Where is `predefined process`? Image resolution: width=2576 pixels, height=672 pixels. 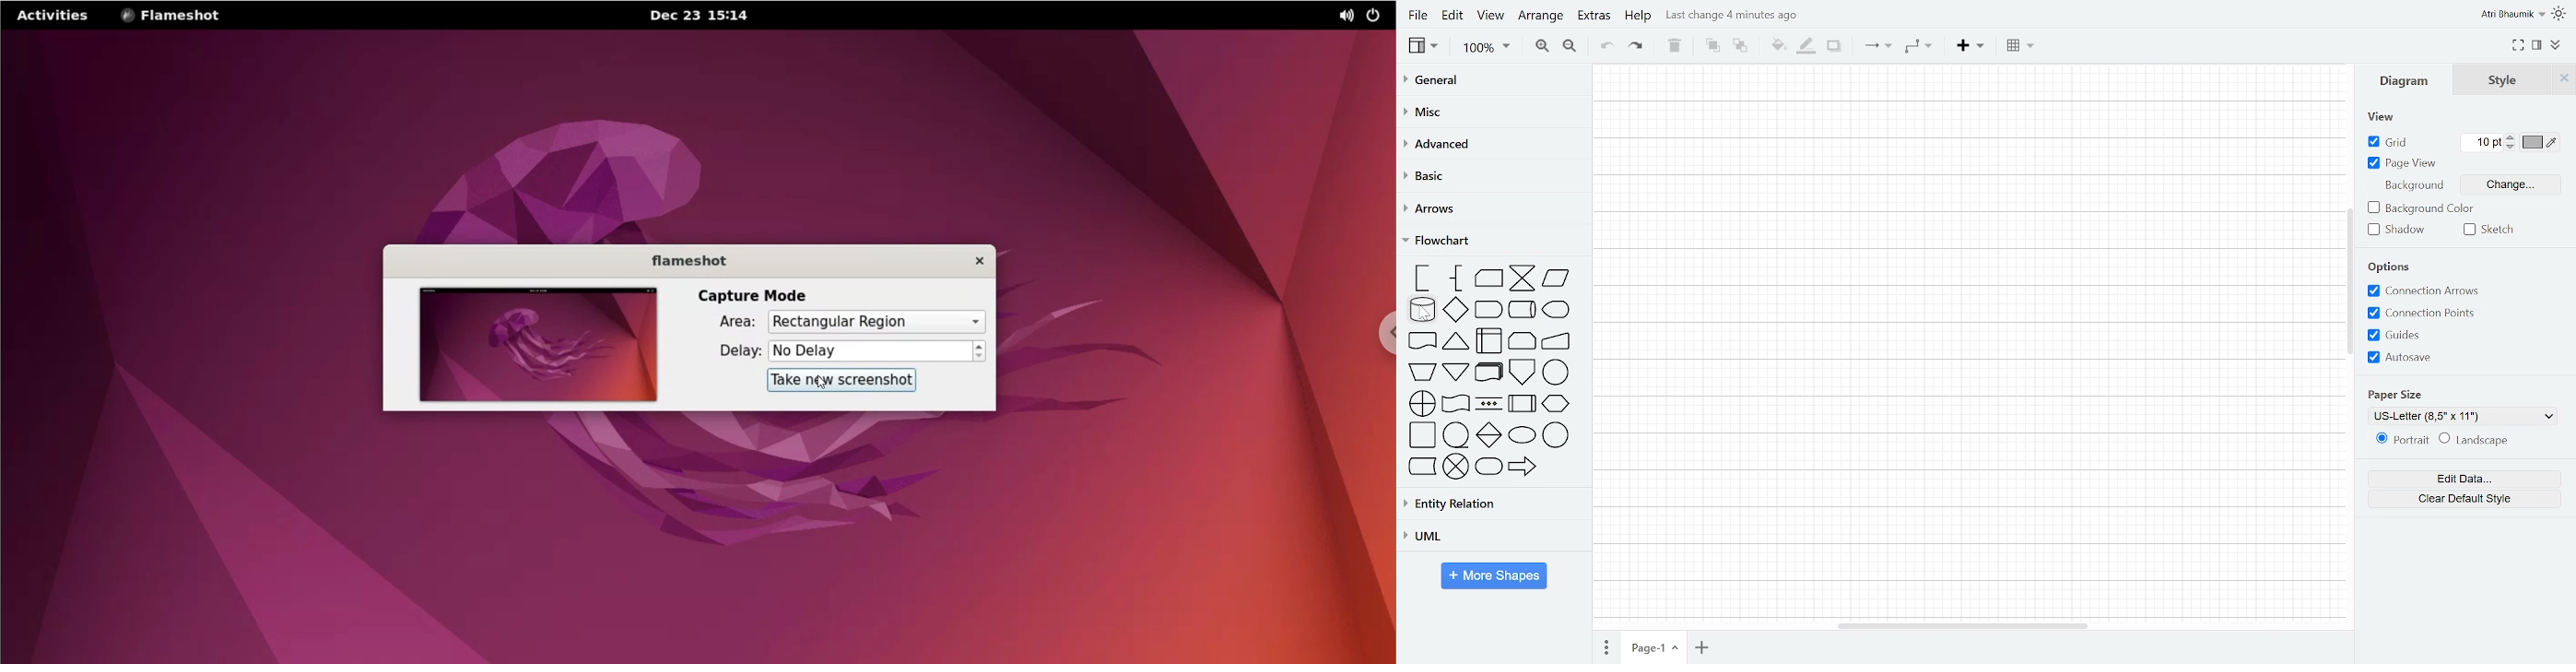 predefined process is located at coordinates (1520, 405).